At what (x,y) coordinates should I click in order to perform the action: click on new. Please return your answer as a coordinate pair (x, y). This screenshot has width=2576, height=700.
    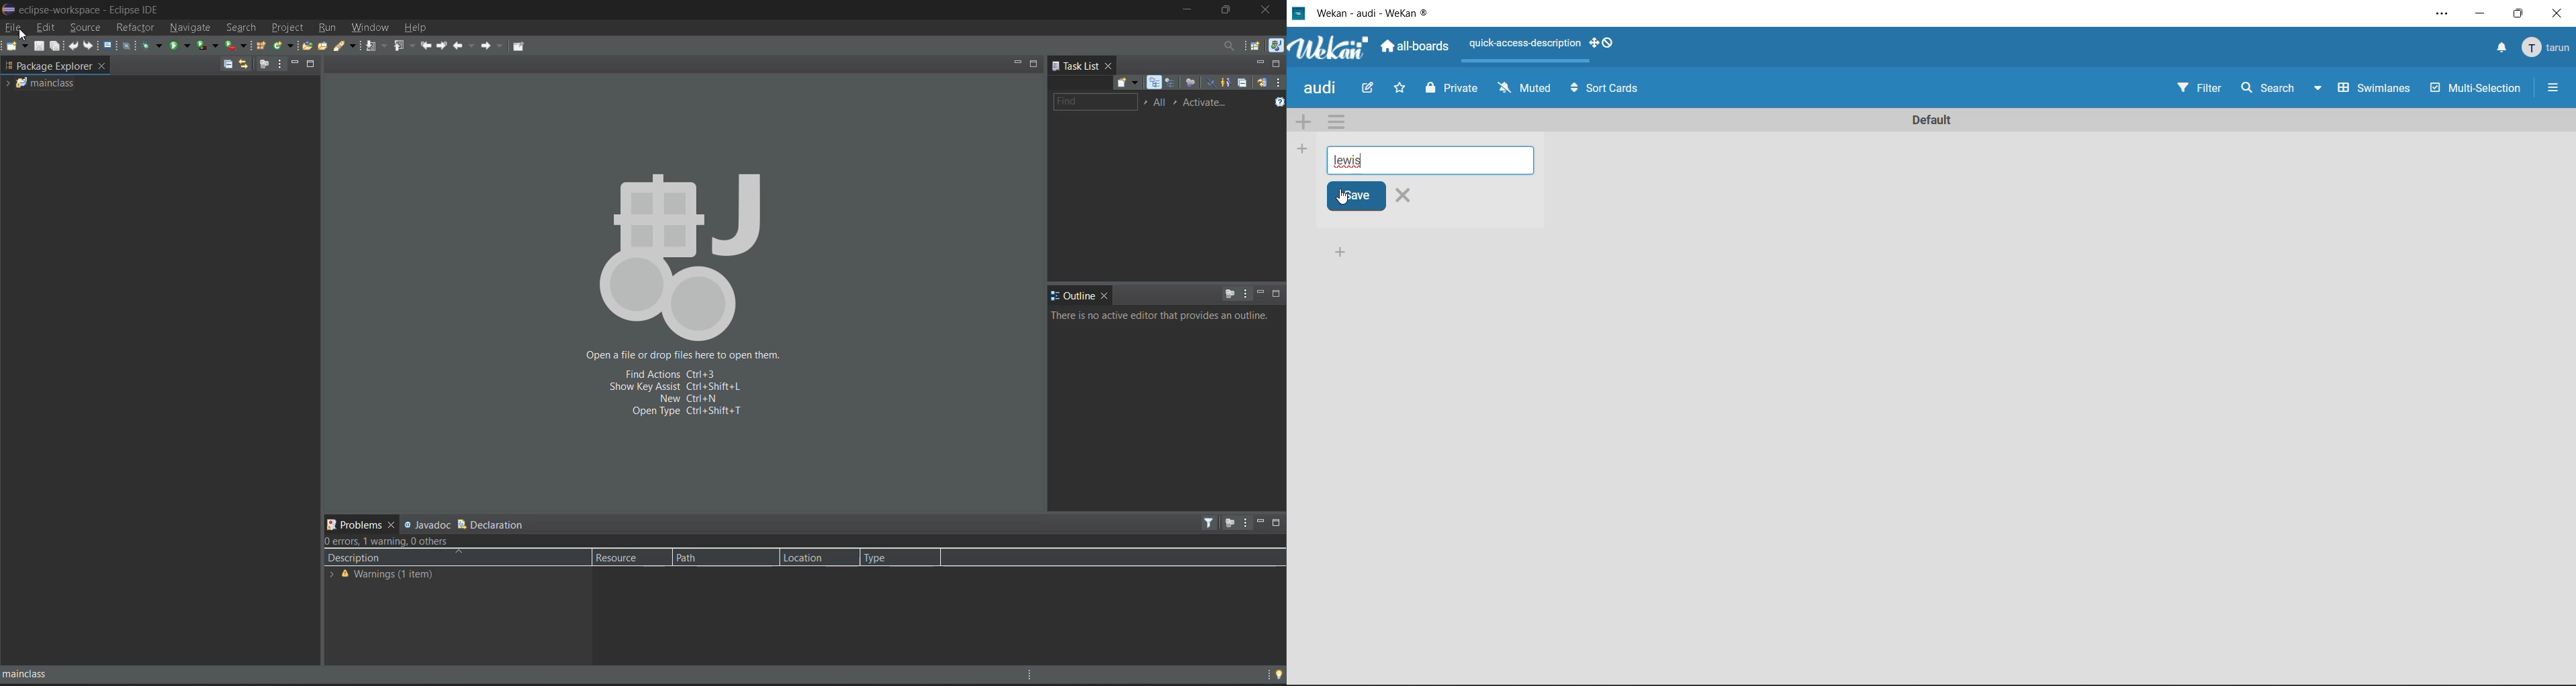
    Looking at the image, I should click on (17, 46).